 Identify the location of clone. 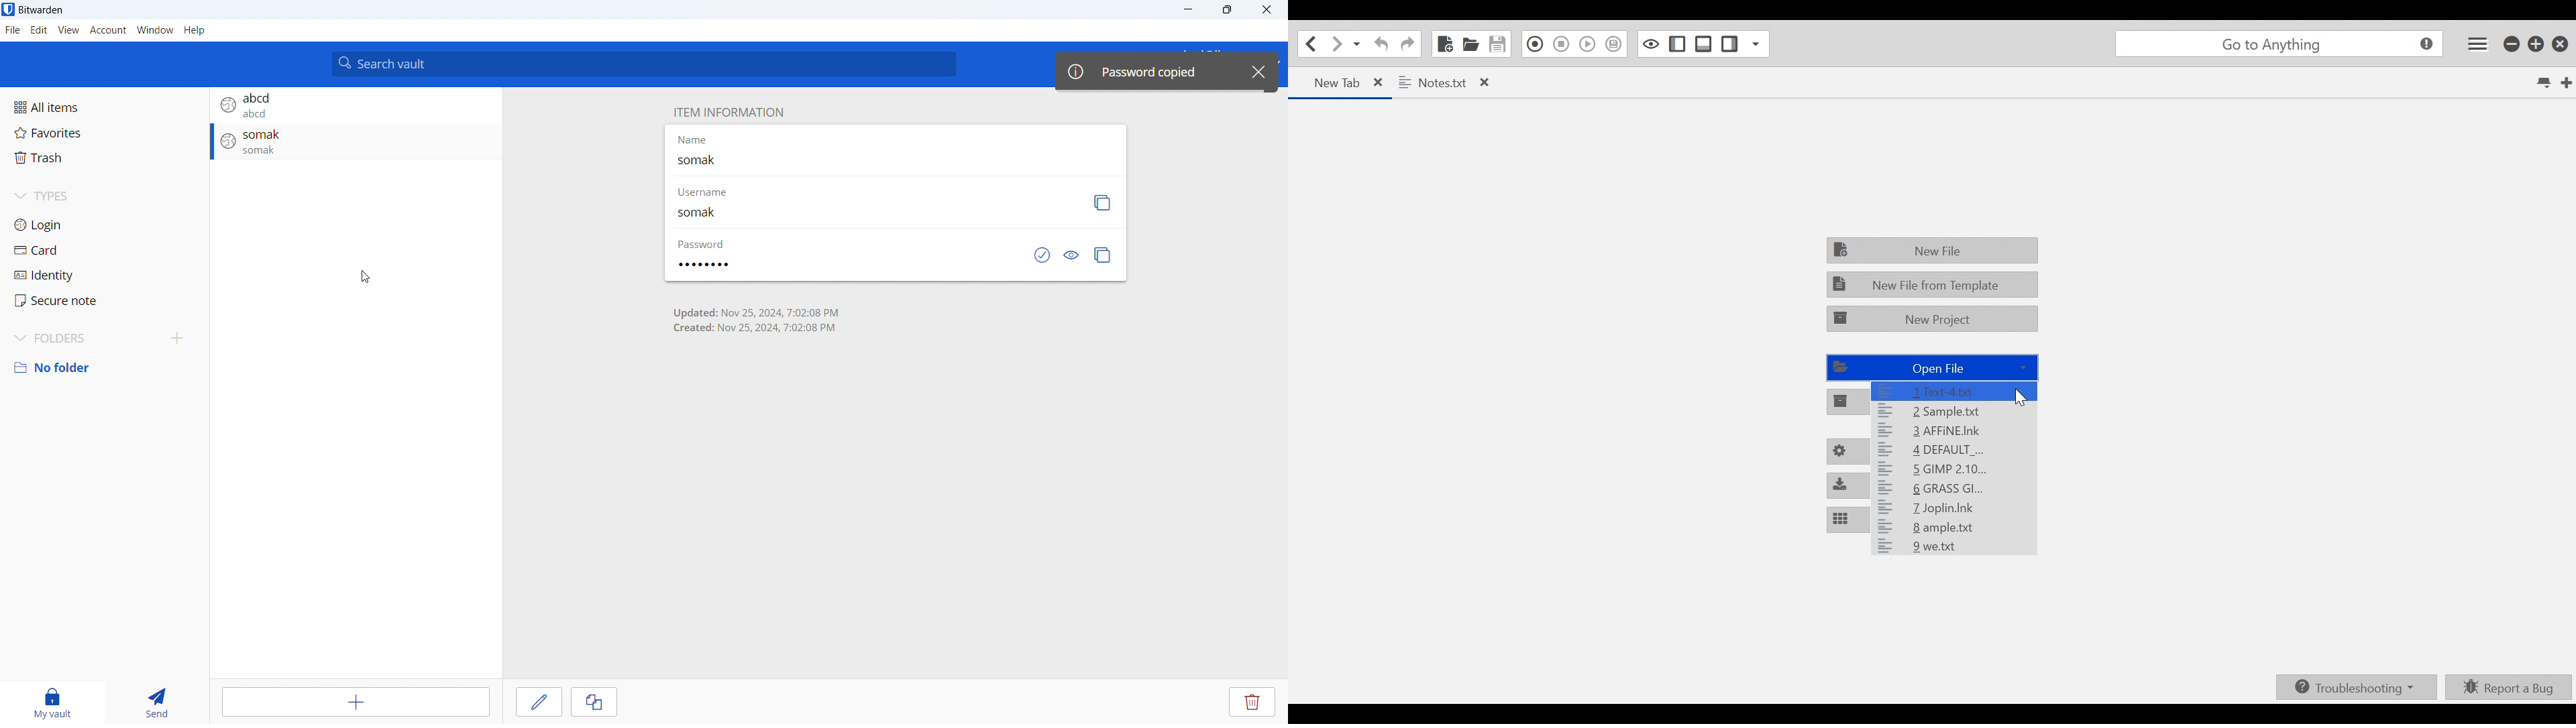
(594, 702).